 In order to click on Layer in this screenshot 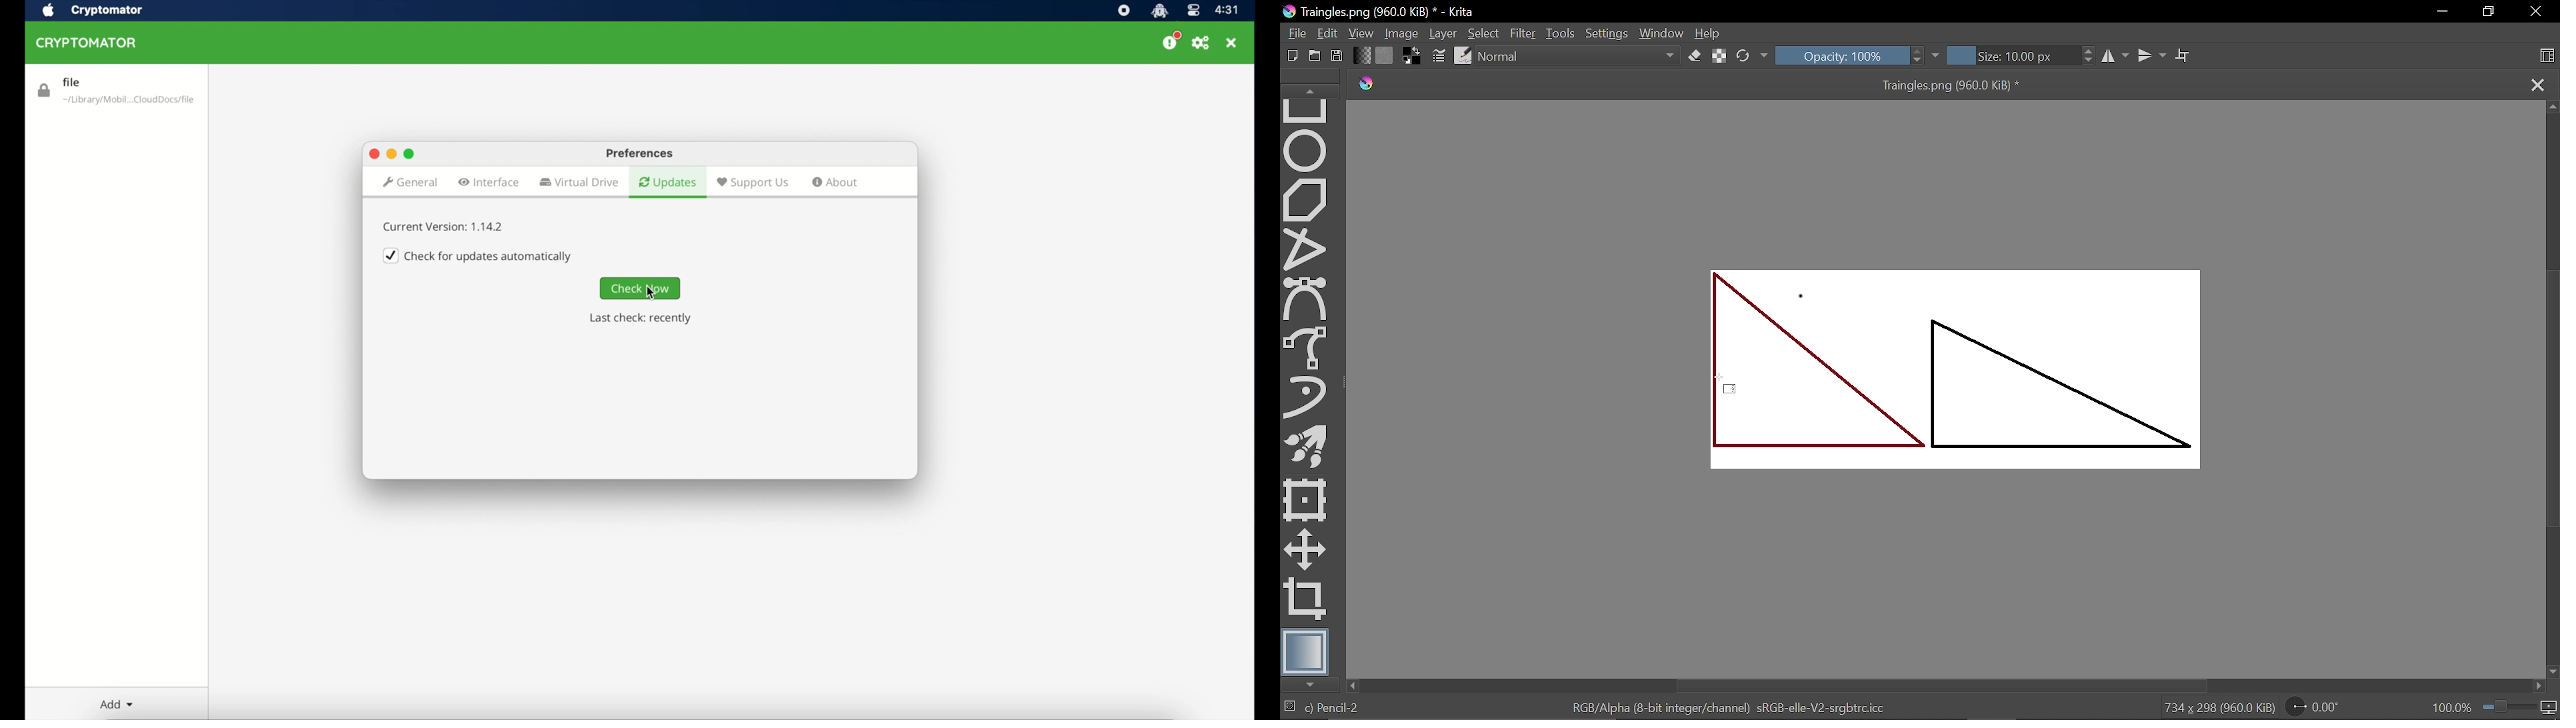, I will do `click(1442, 32)`.